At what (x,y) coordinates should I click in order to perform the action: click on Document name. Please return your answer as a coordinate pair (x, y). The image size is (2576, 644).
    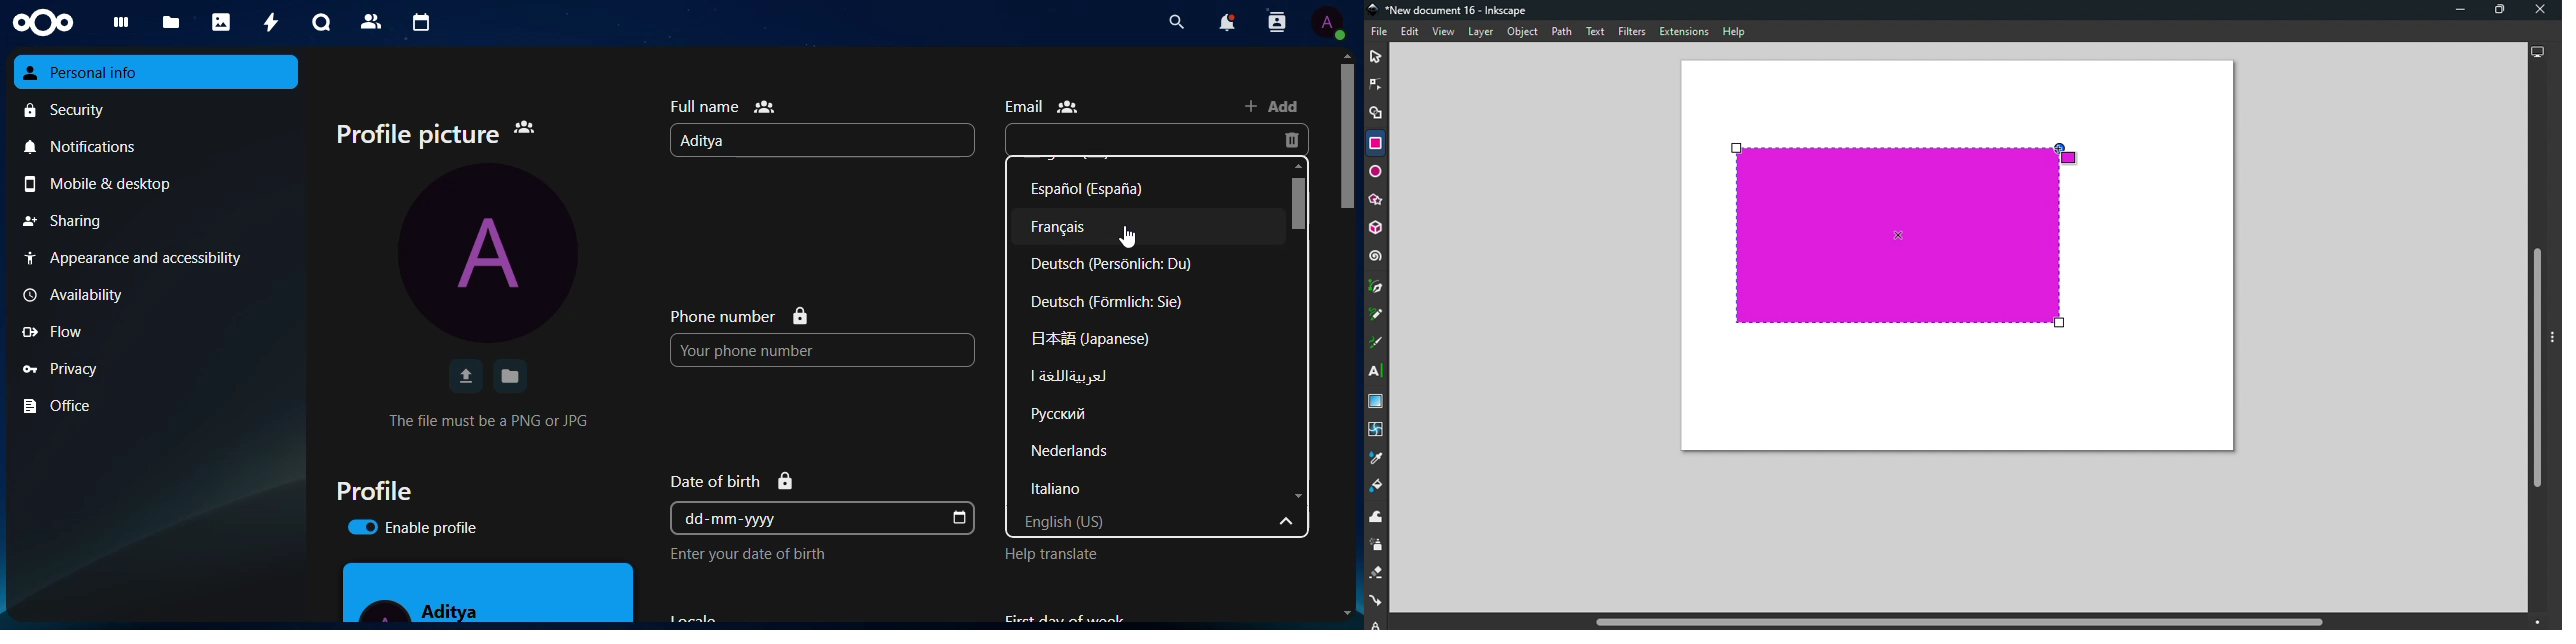
    Looking at the image, I should click on (1452, 11).